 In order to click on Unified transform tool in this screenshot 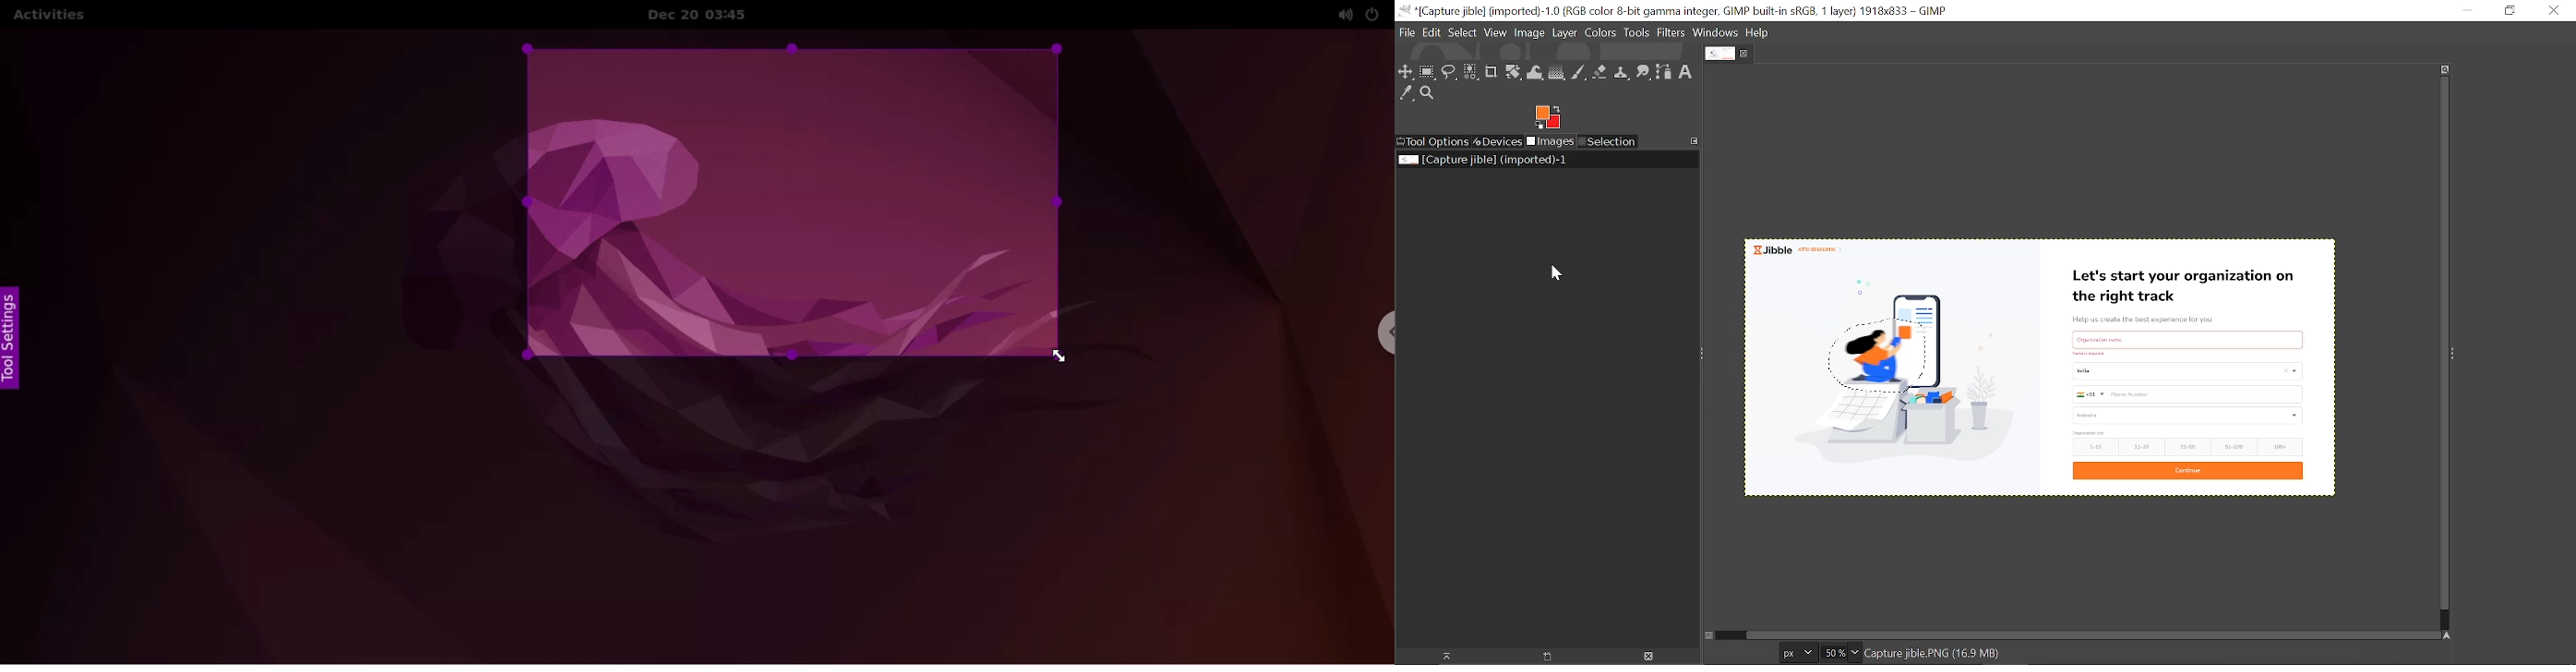, I will do `click(1513, 73)`.